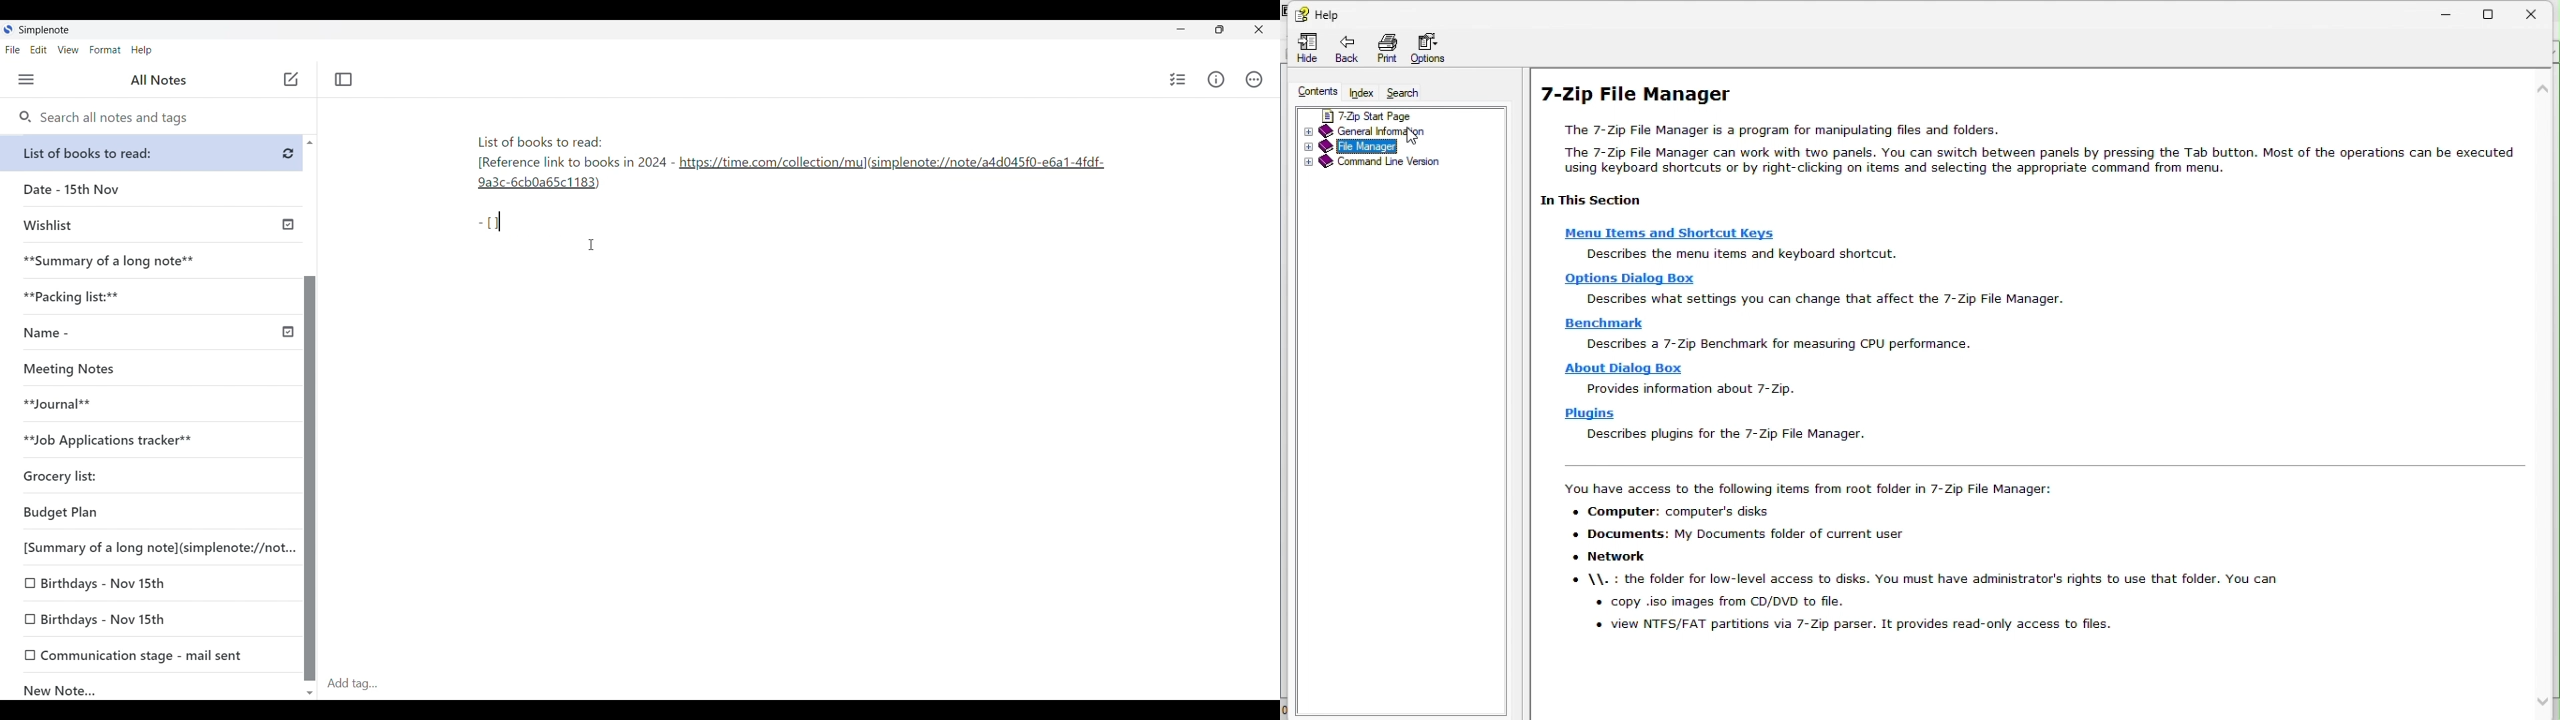  I want to click on Simplenote, so click(43, 30).